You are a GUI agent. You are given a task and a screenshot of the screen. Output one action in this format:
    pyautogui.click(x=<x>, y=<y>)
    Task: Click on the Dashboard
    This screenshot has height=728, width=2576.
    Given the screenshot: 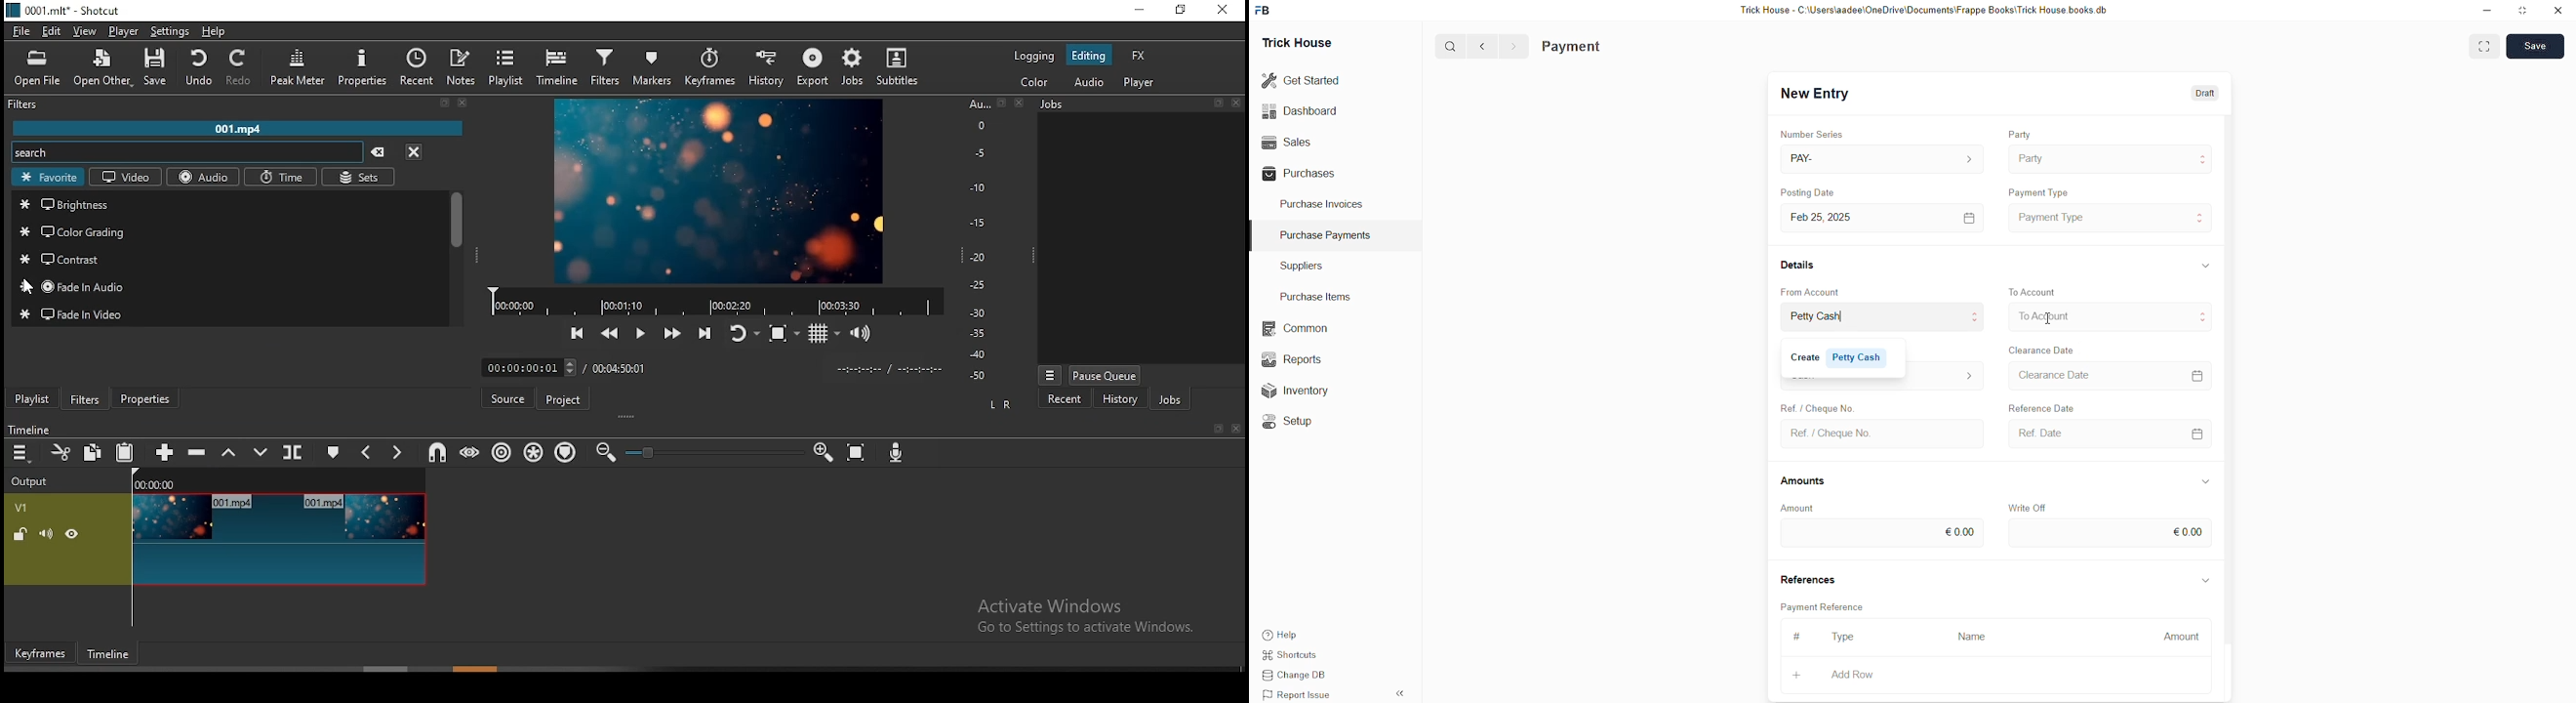 What is the action you would take?
    pyautogui.click(x=1303, y=111)
    